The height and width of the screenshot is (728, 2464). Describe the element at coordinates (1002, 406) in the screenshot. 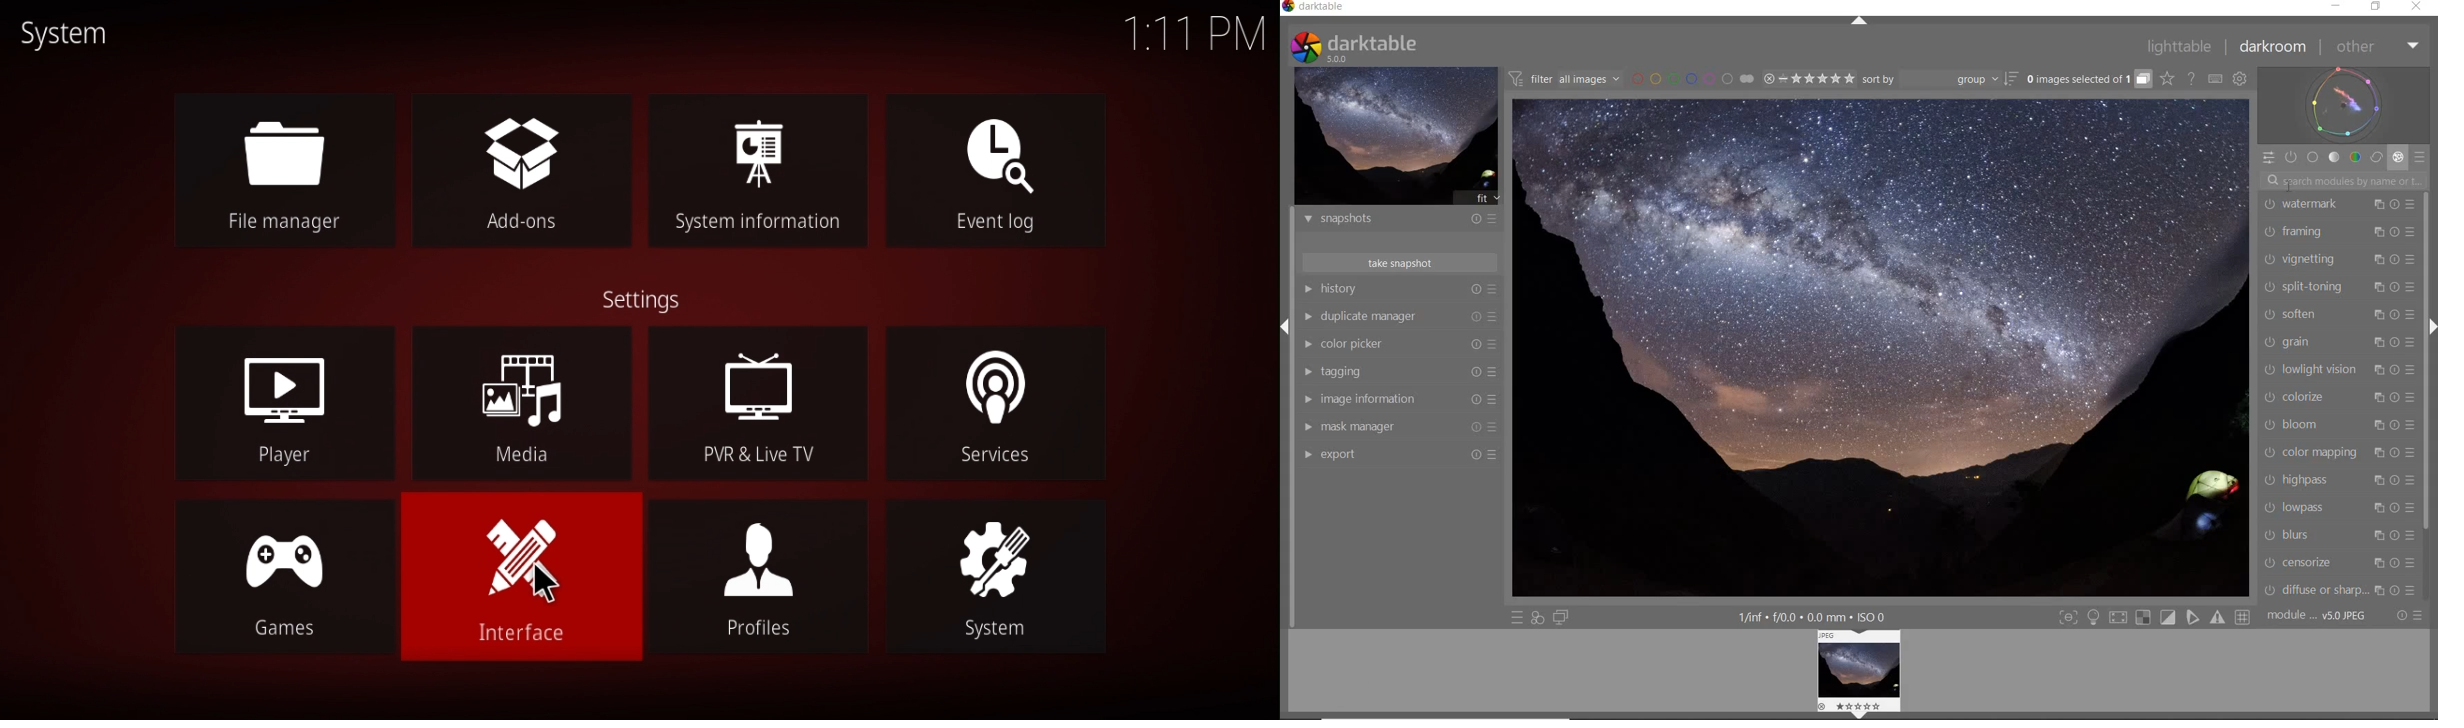

I see `services` at that location.